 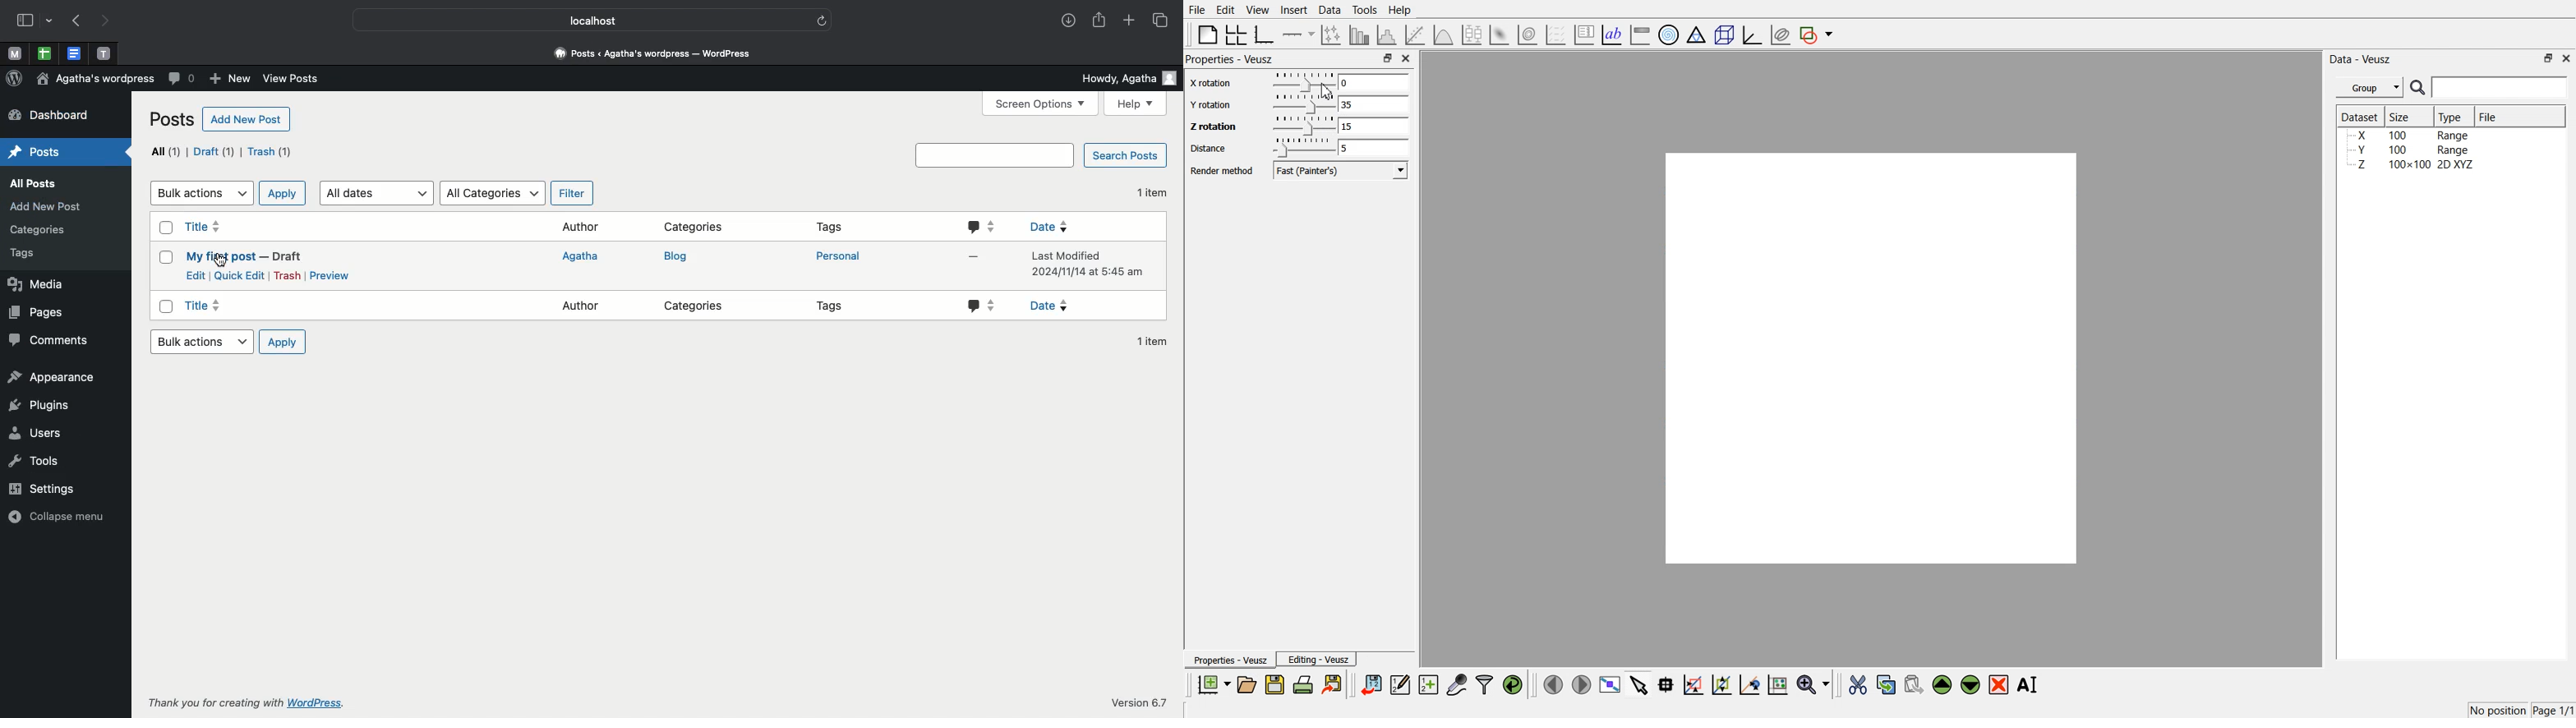 I want to click on author, so click(x=577, y=306).